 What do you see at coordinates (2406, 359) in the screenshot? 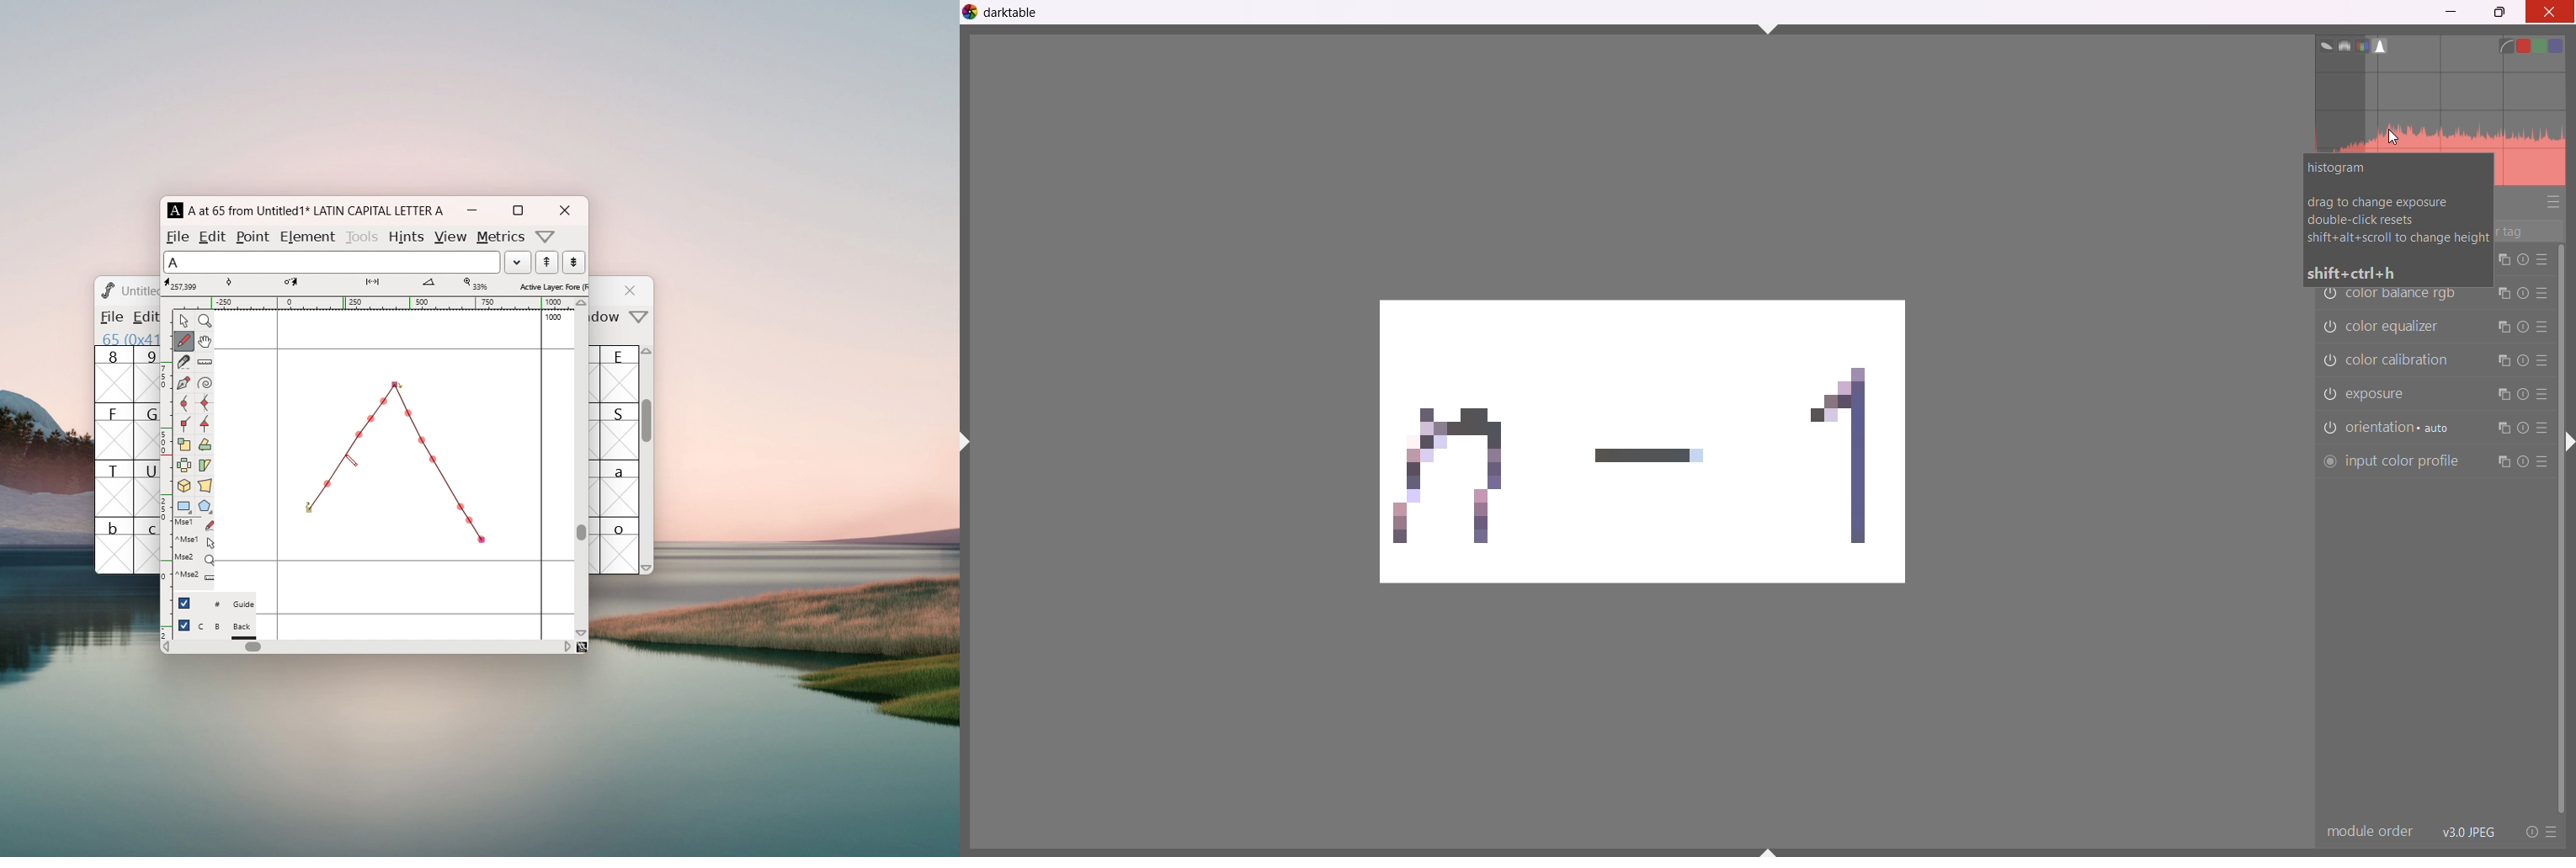
I see `color calibration` at bounding box center [2406, 359].